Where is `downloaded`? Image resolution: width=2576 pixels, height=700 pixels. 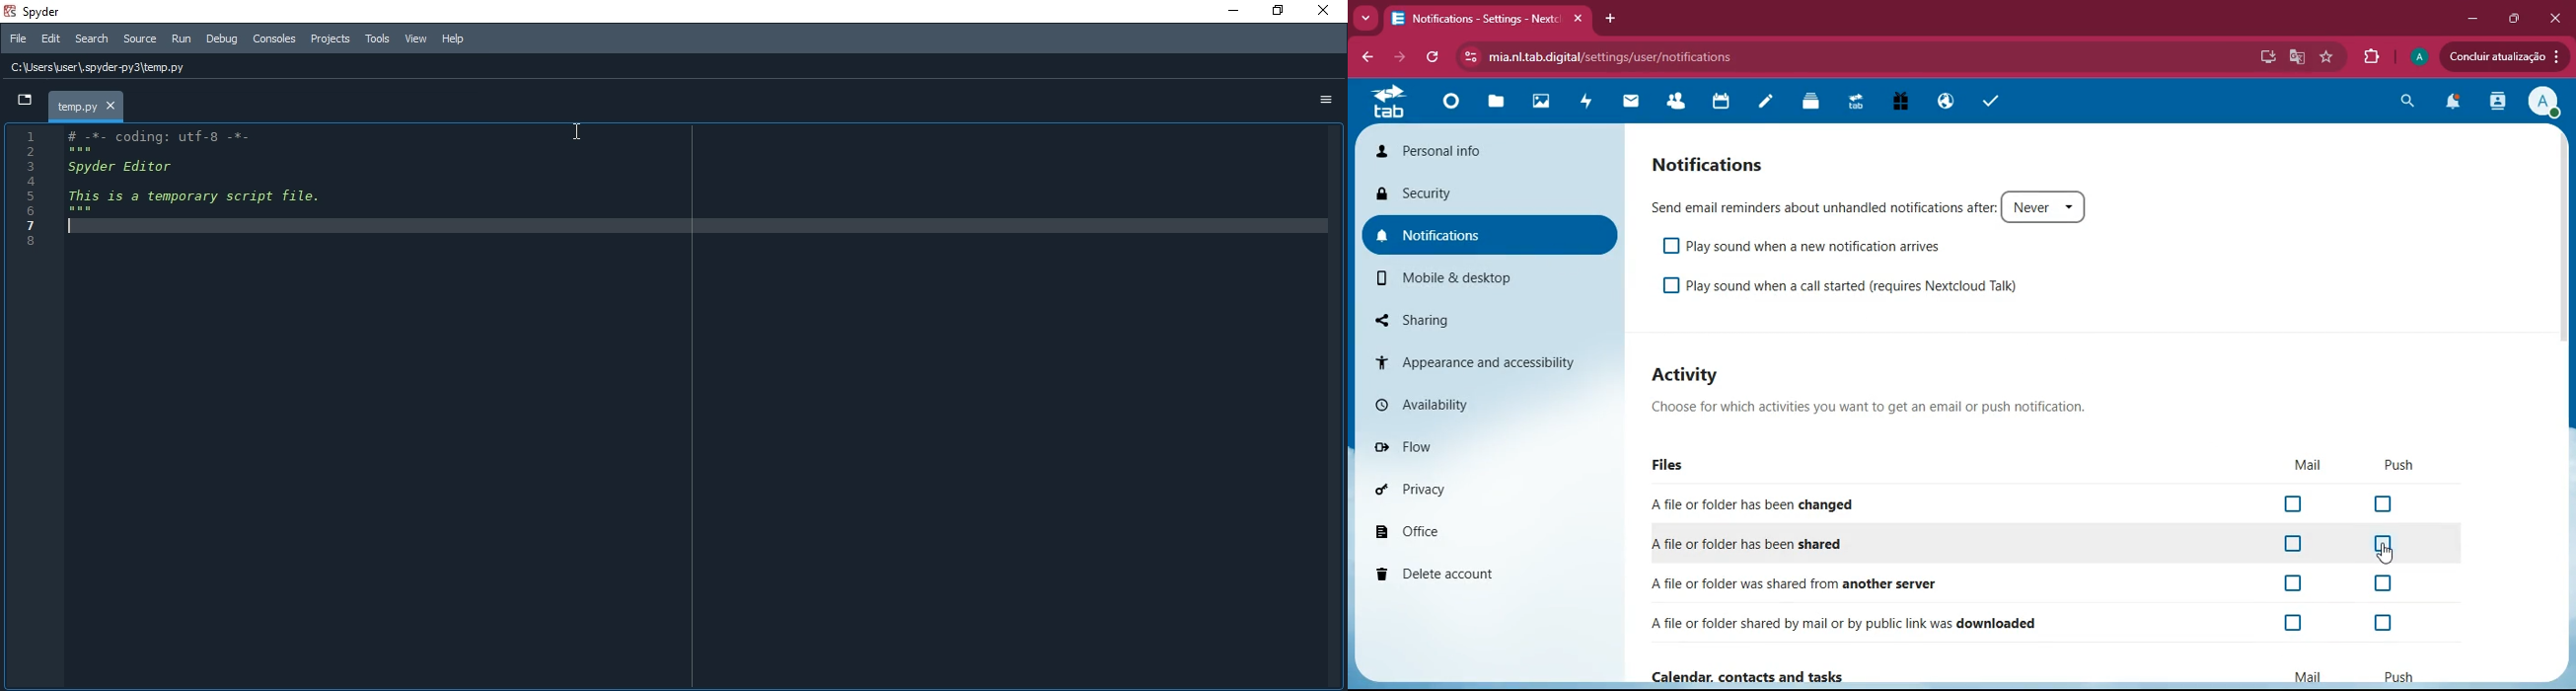 downloaded is located at coordinates (1900, 624).